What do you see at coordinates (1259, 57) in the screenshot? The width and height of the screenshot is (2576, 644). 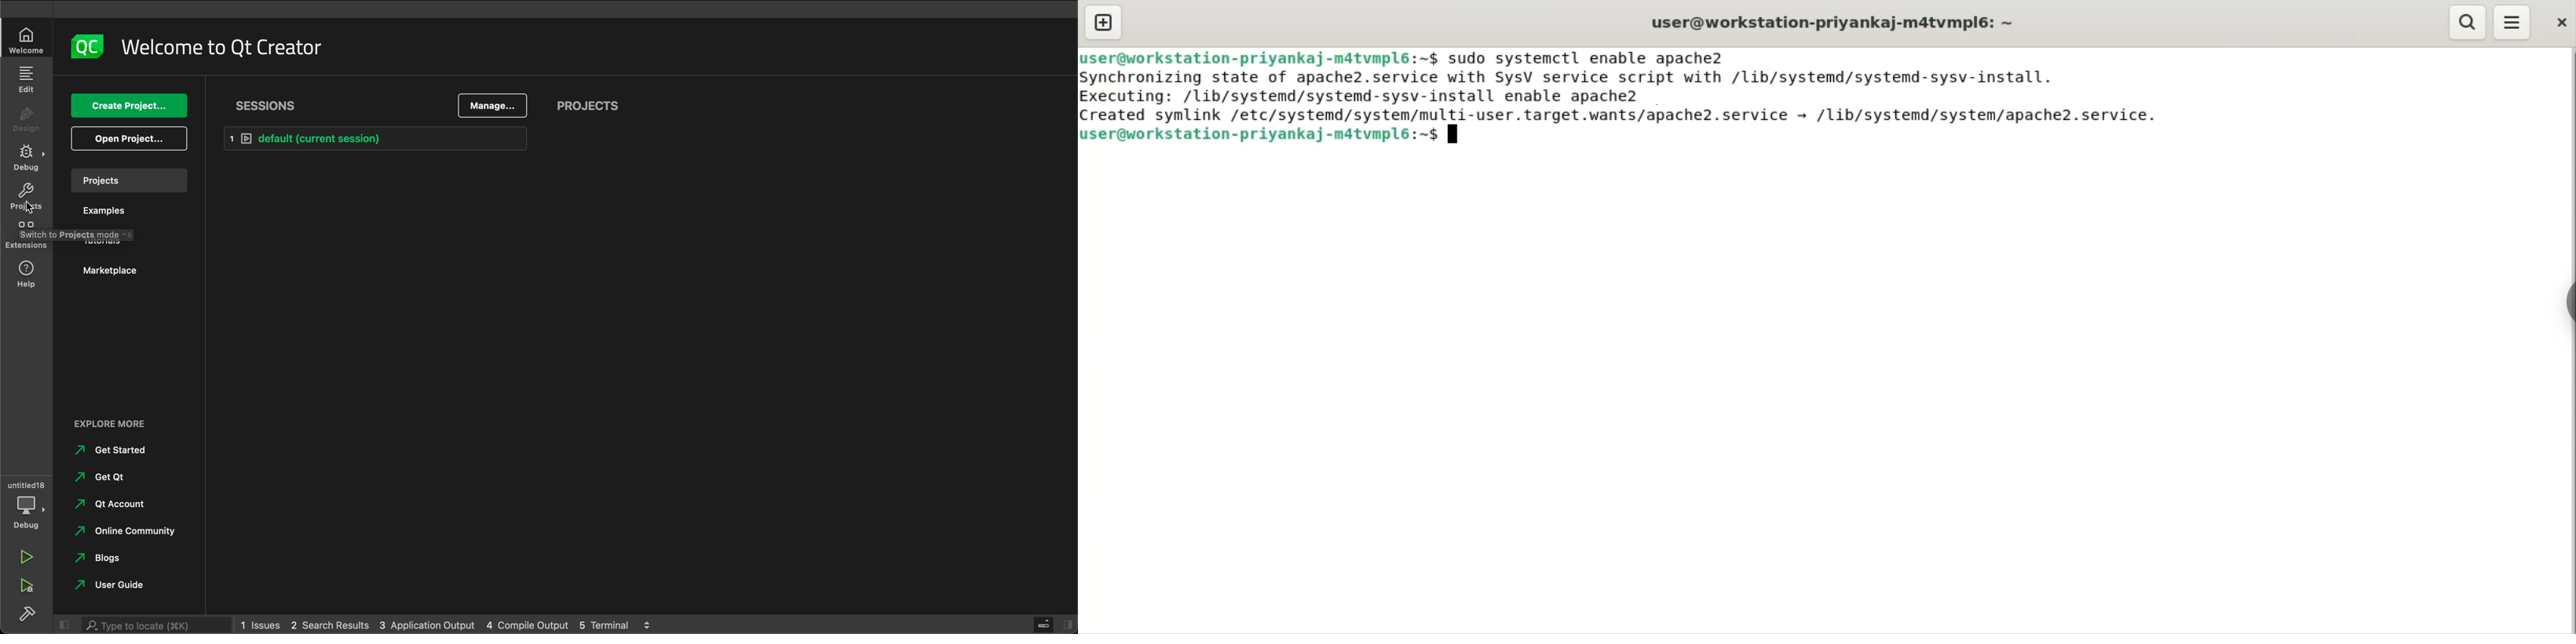 I see `user@workstation-priyankaj-m4tvmpl6:~$` at bounding box center [1259, 57].